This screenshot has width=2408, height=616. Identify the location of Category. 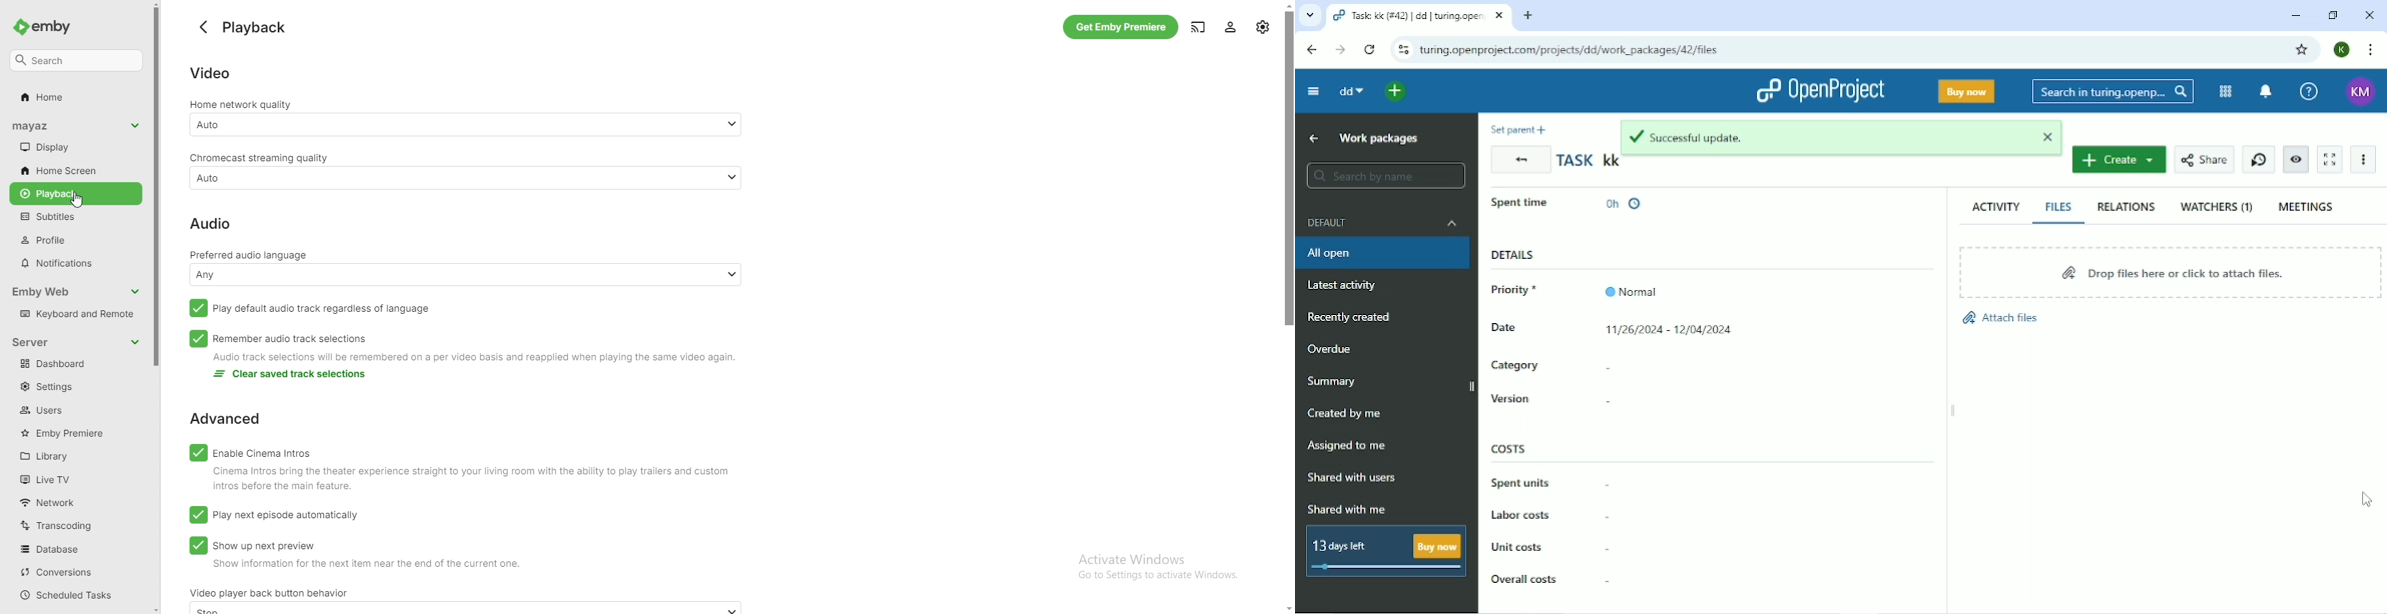
(1553, 366).